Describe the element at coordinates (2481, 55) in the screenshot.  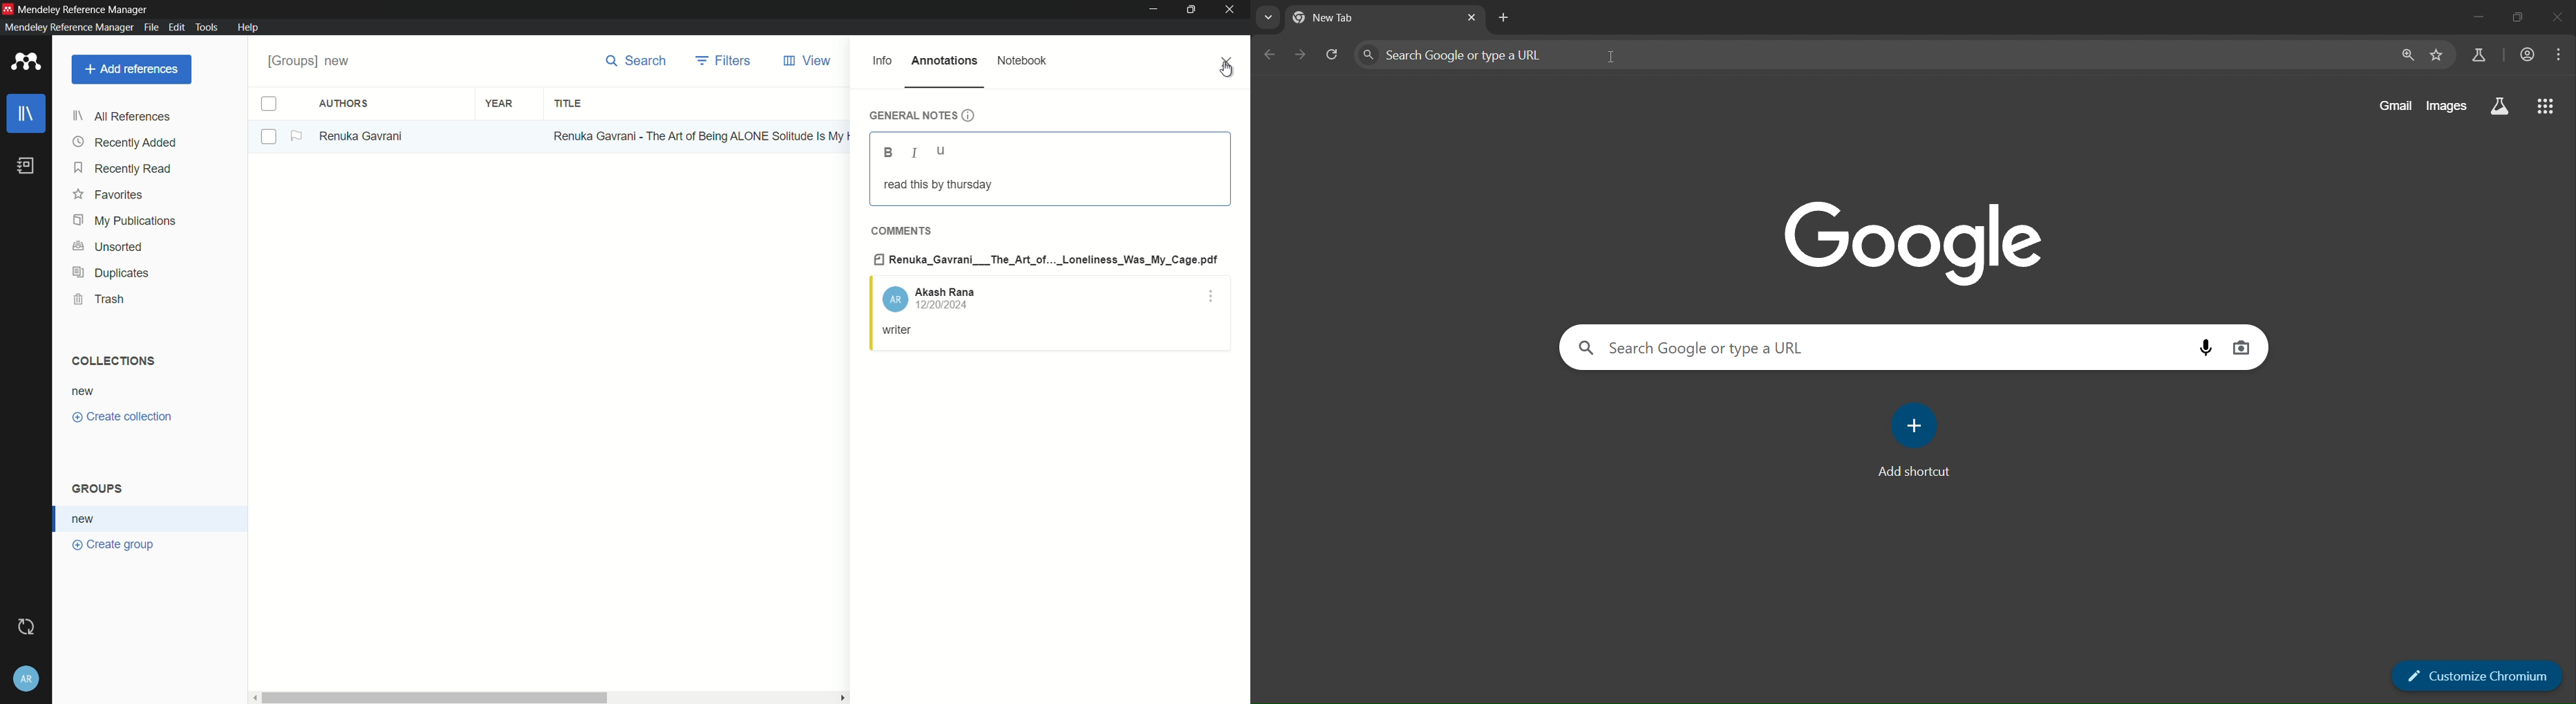
I see `search labs` at that location.